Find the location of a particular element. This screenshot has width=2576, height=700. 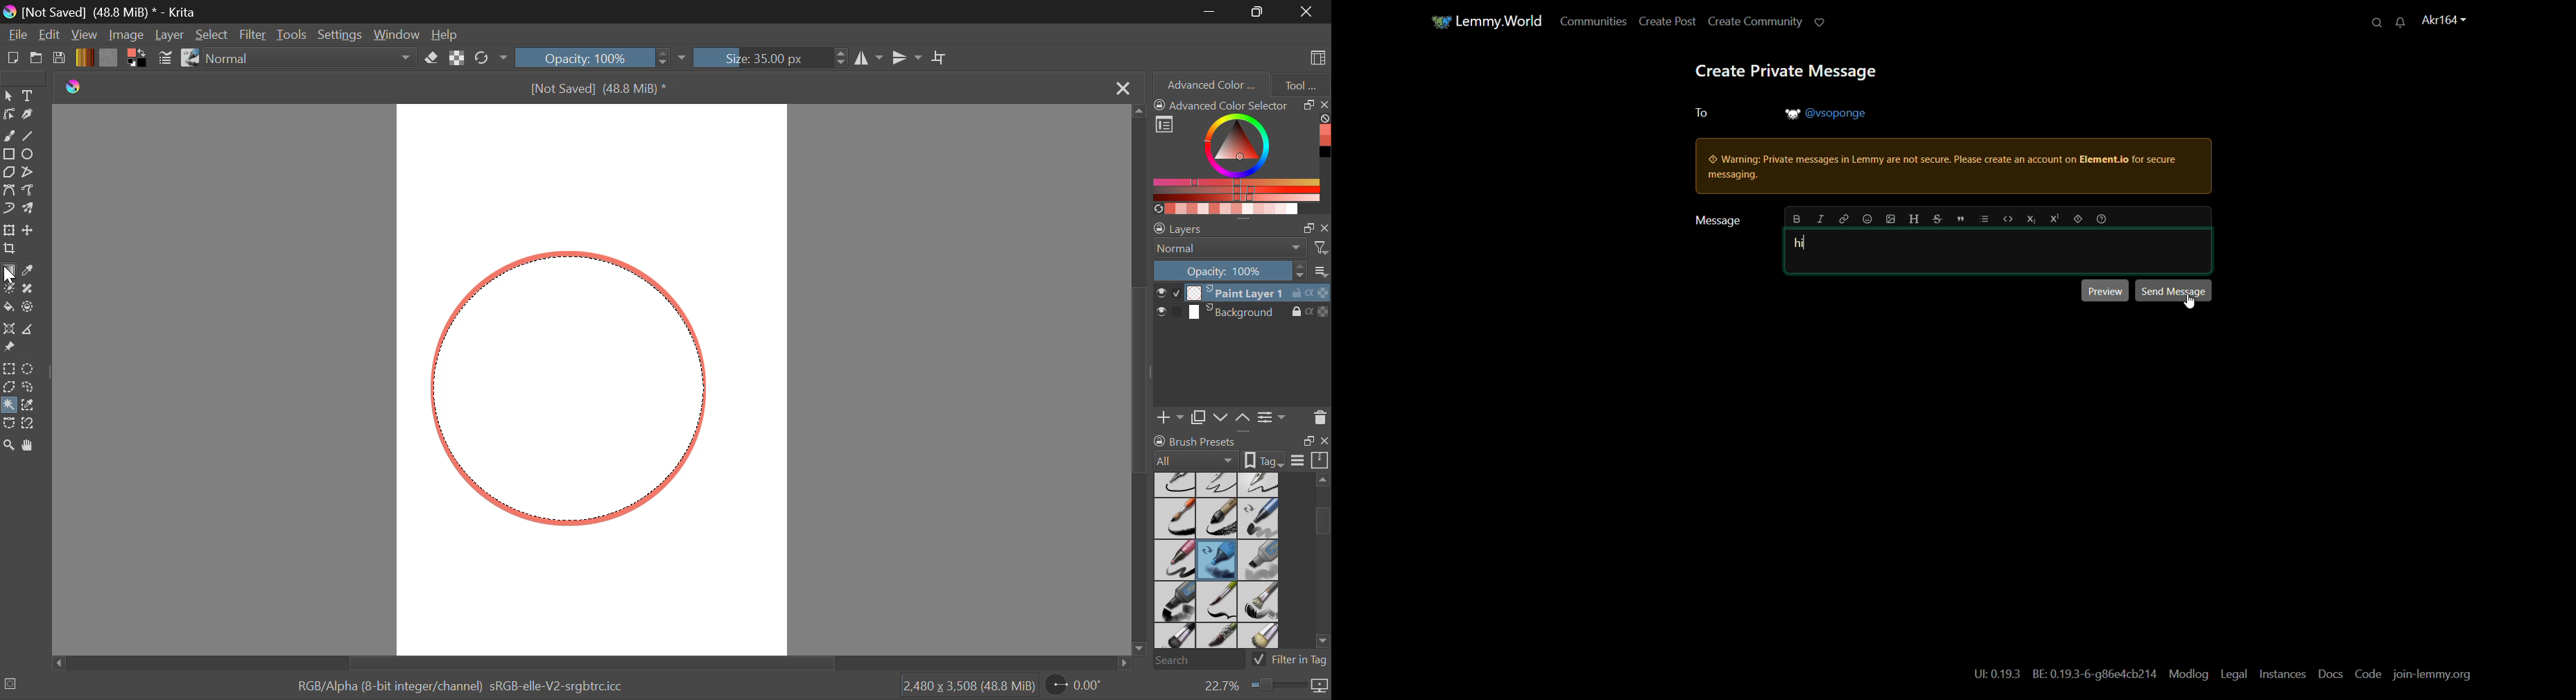

Size : 35px is located at coordinates (770, 58).